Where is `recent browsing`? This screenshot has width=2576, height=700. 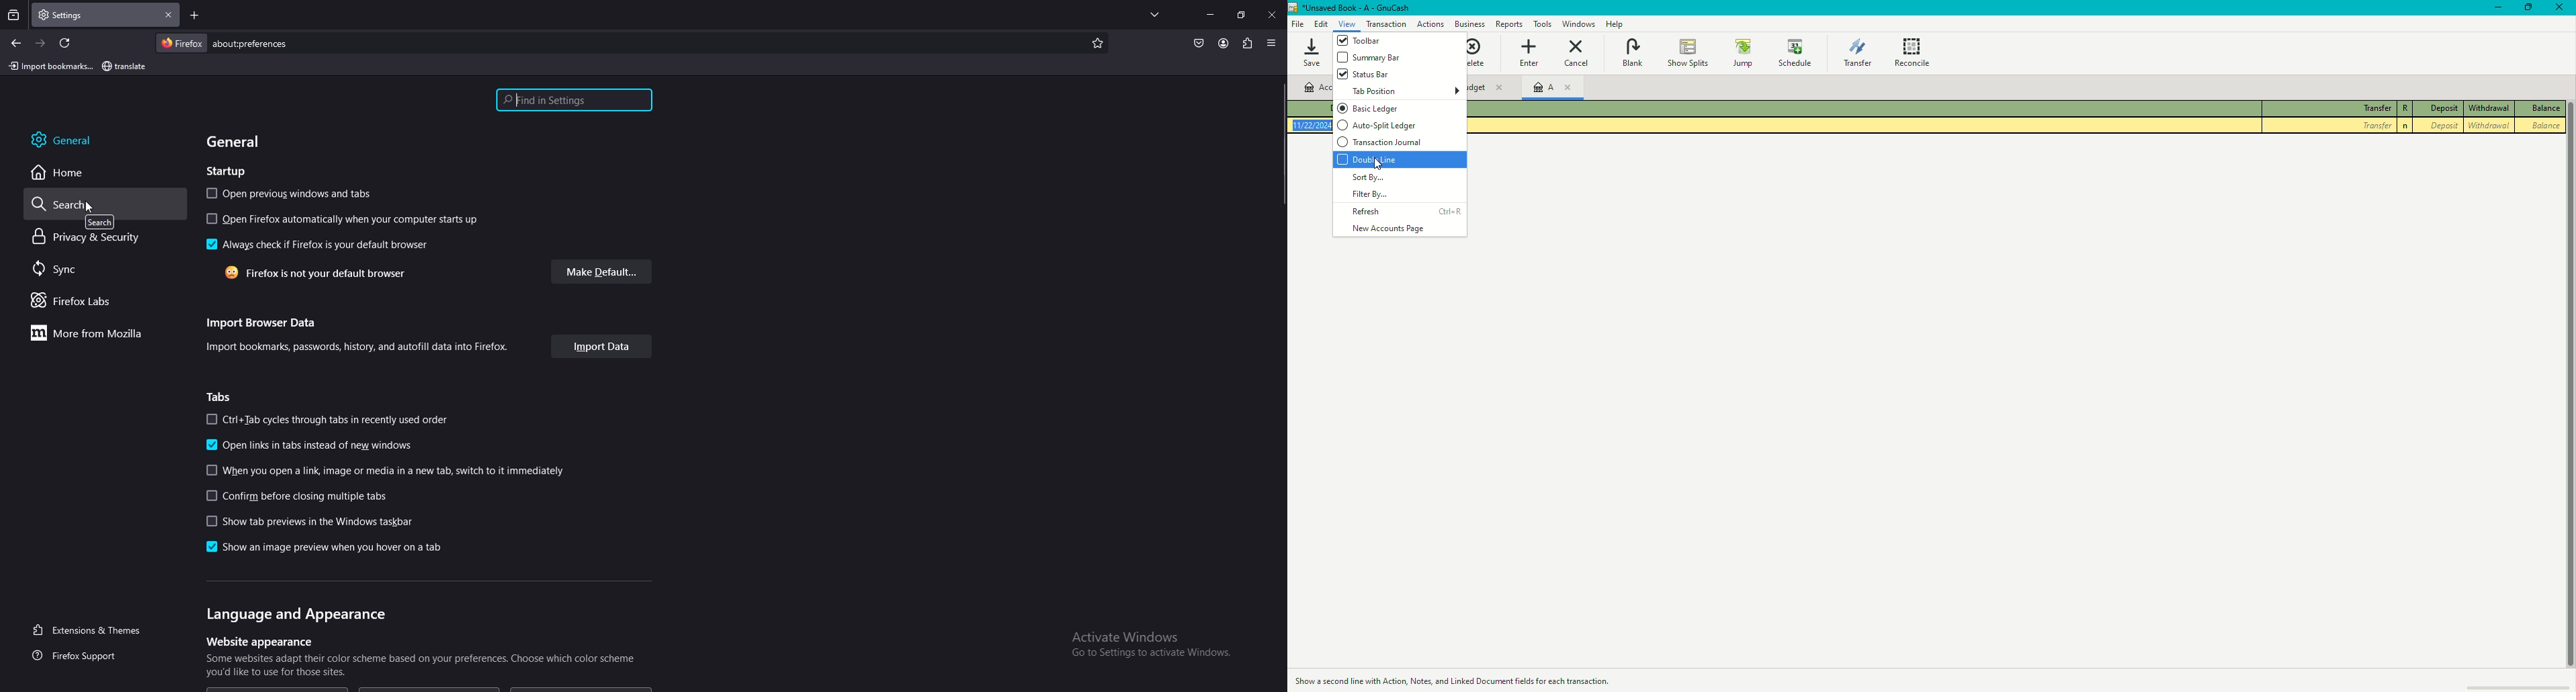 recent browsing is located at coordinates (13, 15).